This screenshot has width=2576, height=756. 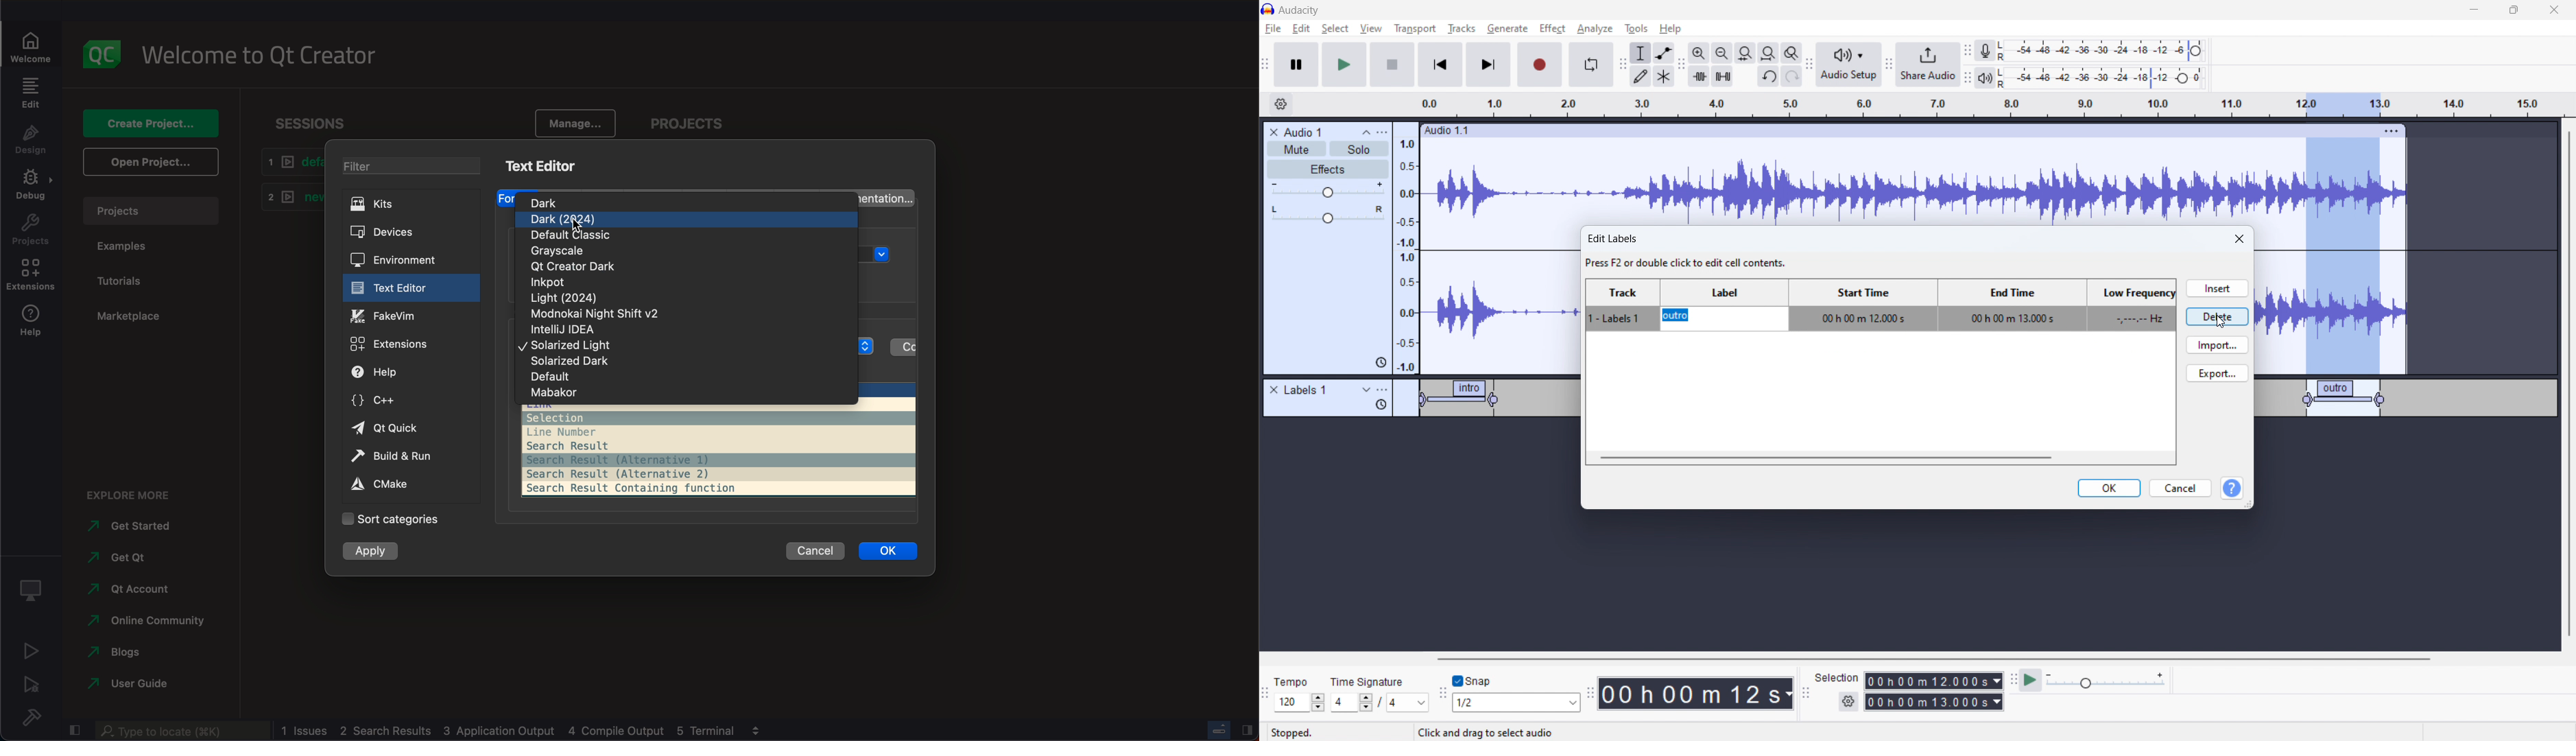 What do you see at coordinates (393, 518) in the screenshot?
I see `categories` at bounding box center [393, 518].